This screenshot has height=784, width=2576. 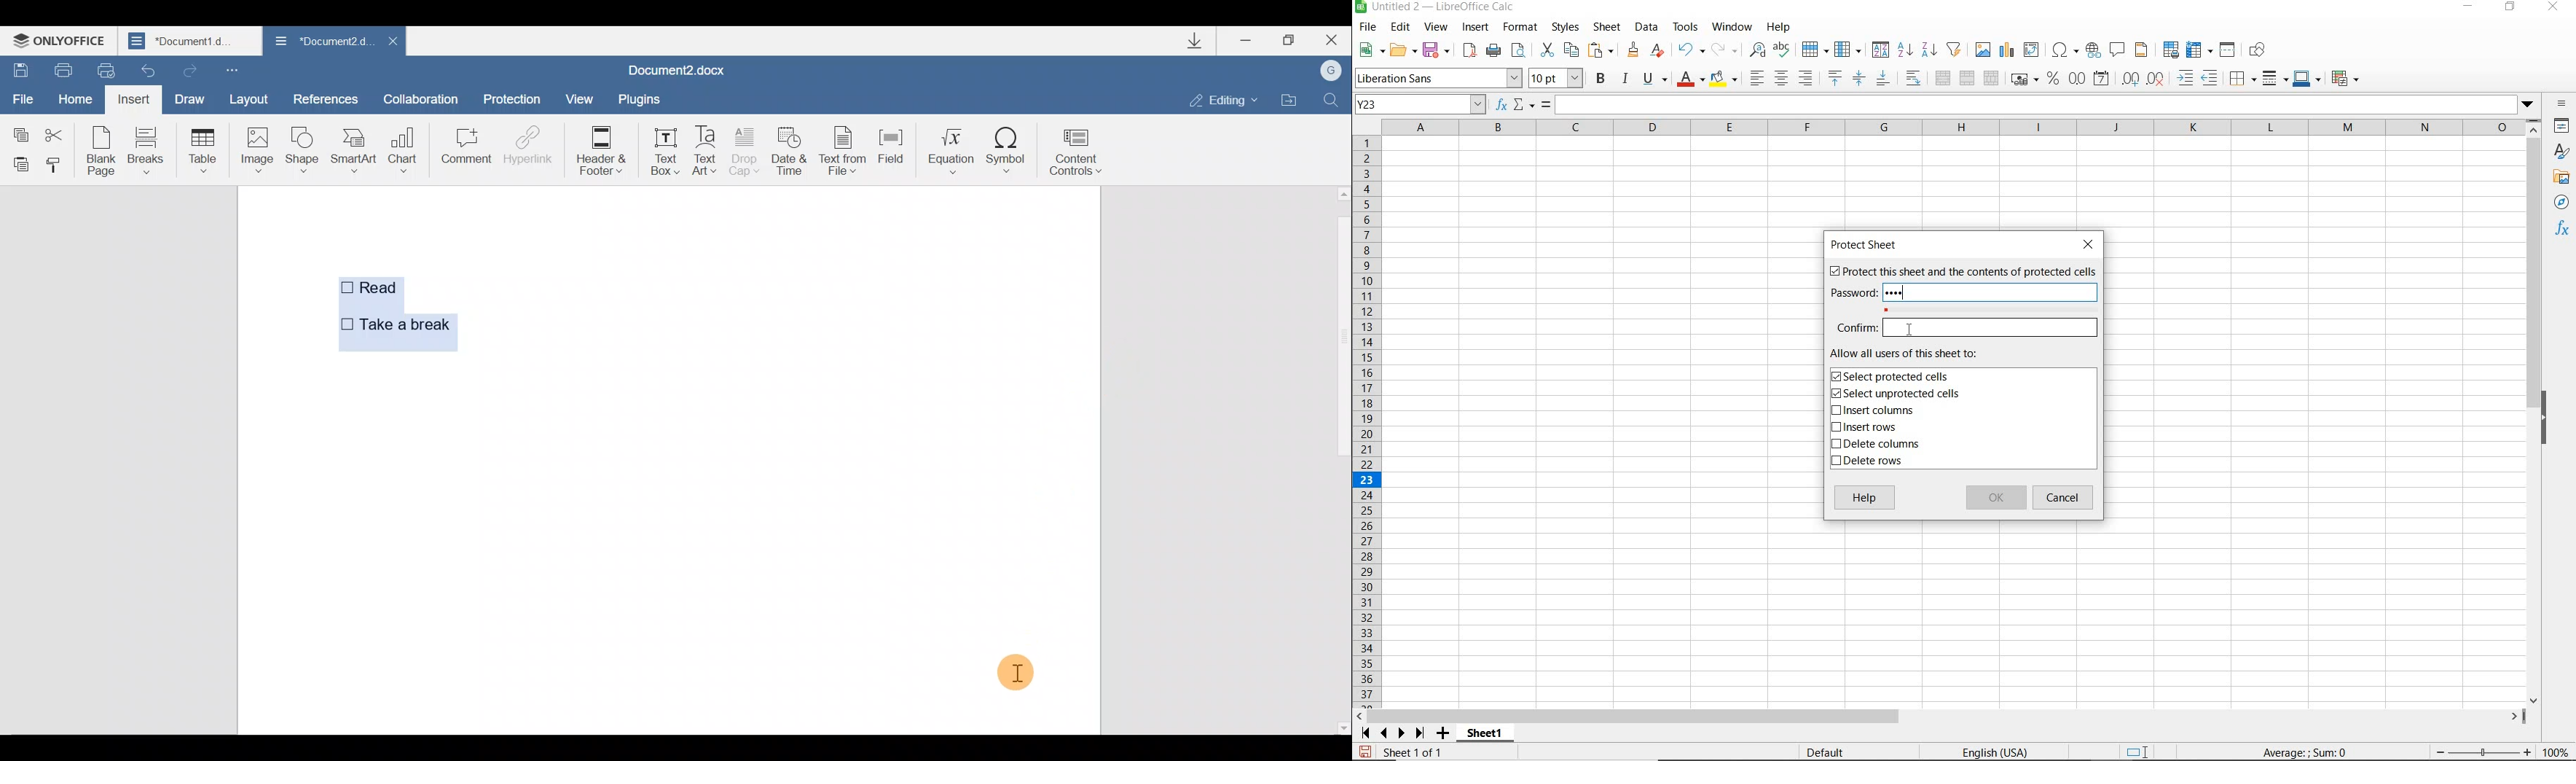 I want to click on FUNCTION WIZARD, so click(x=1501, y=106).